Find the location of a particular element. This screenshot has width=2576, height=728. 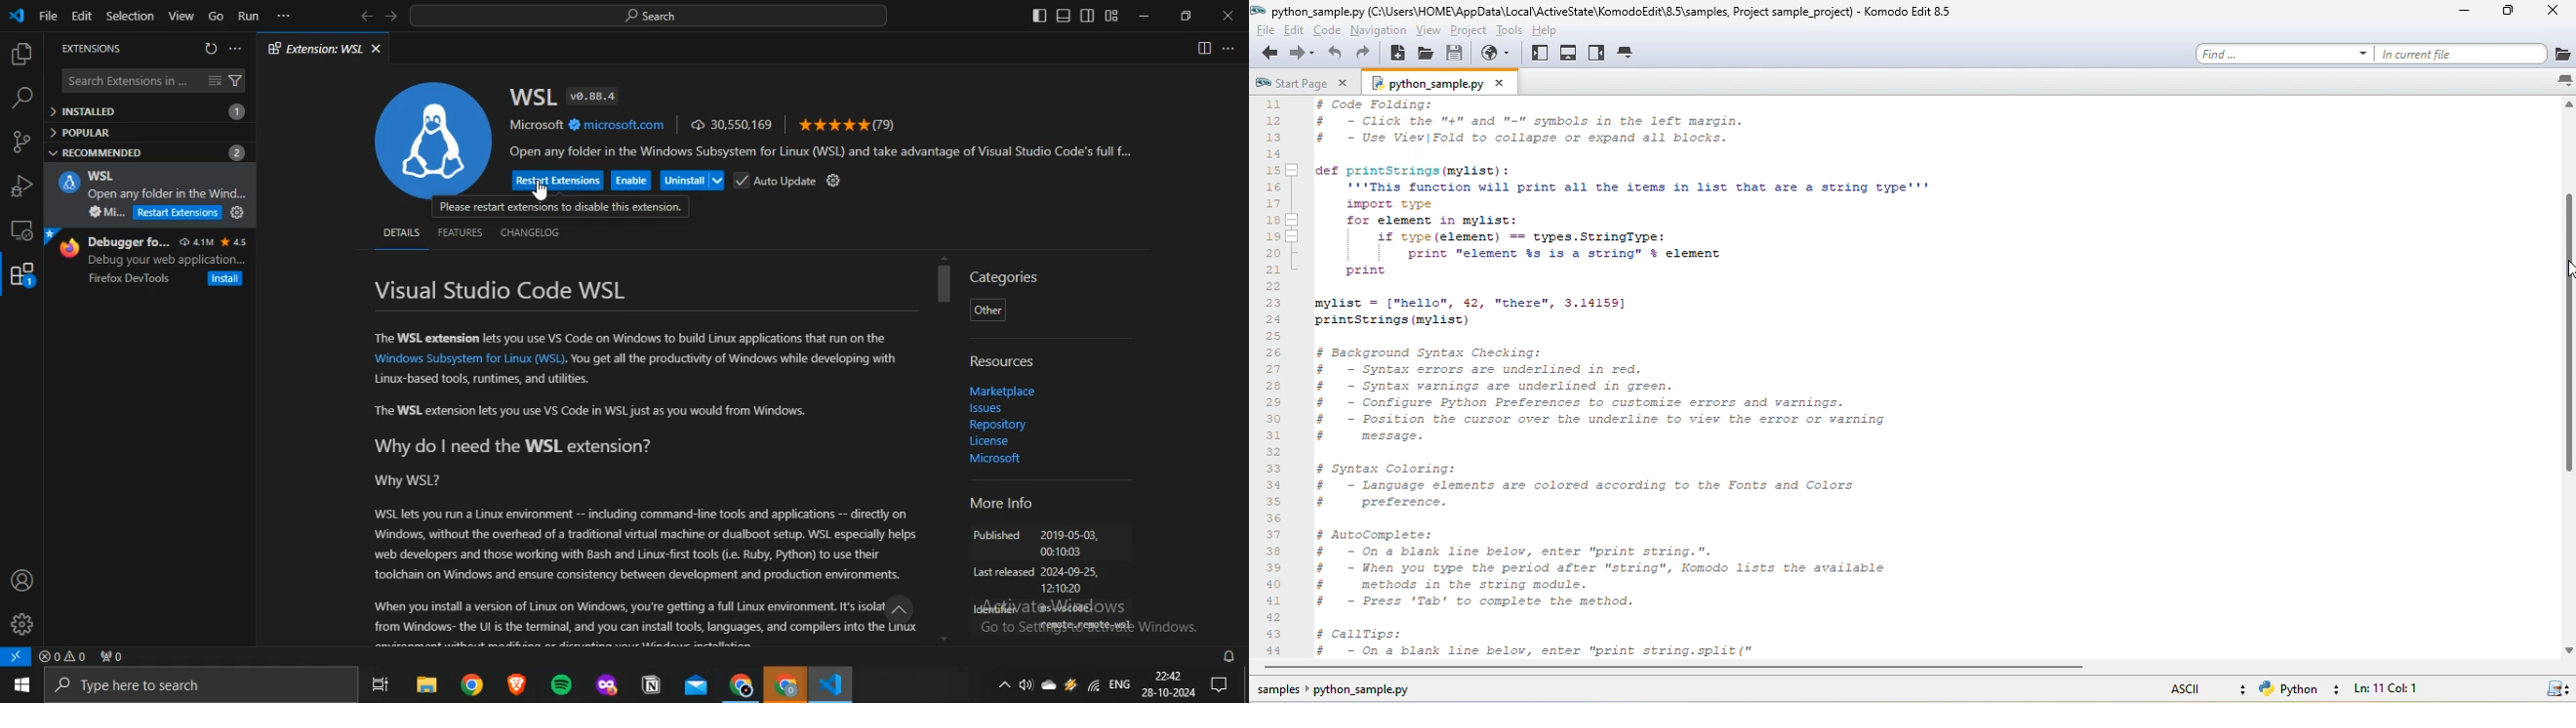

Selection is located at coordinates (129, 16).